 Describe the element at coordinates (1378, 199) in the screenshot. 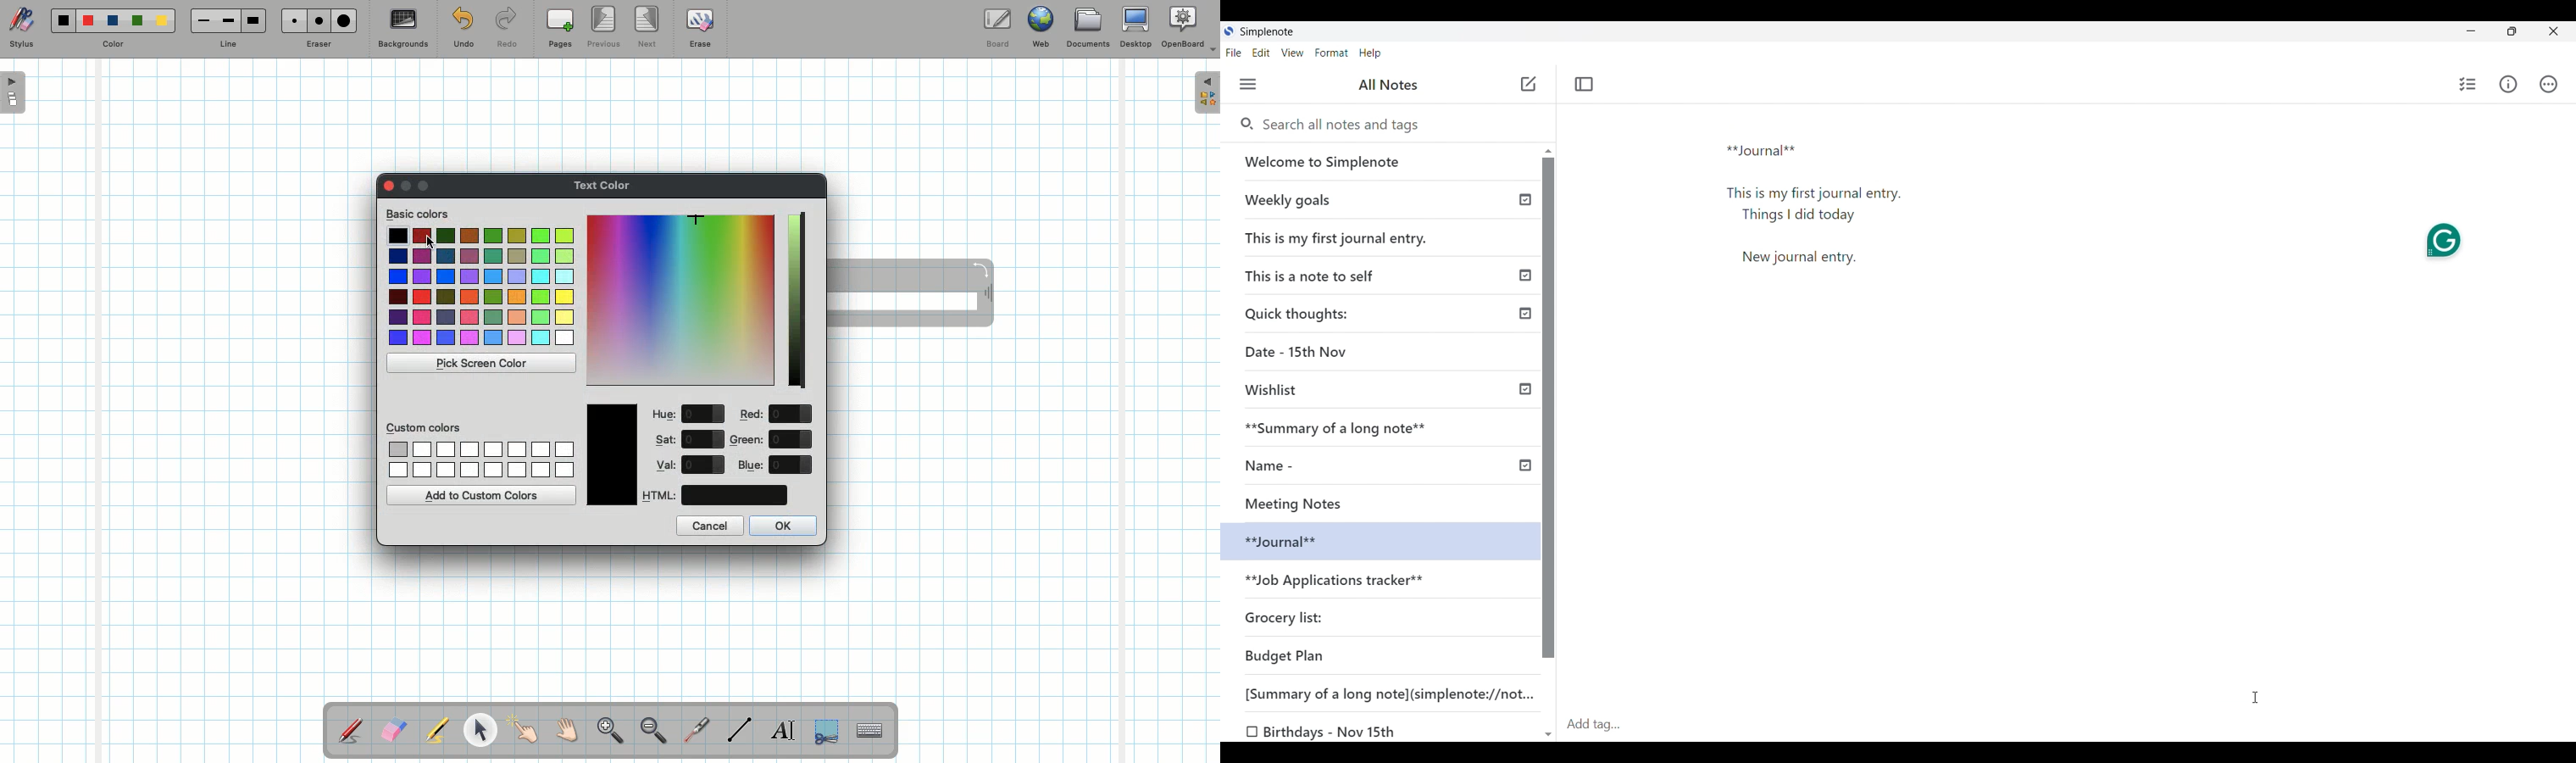

I see `weekly goals` at that location.